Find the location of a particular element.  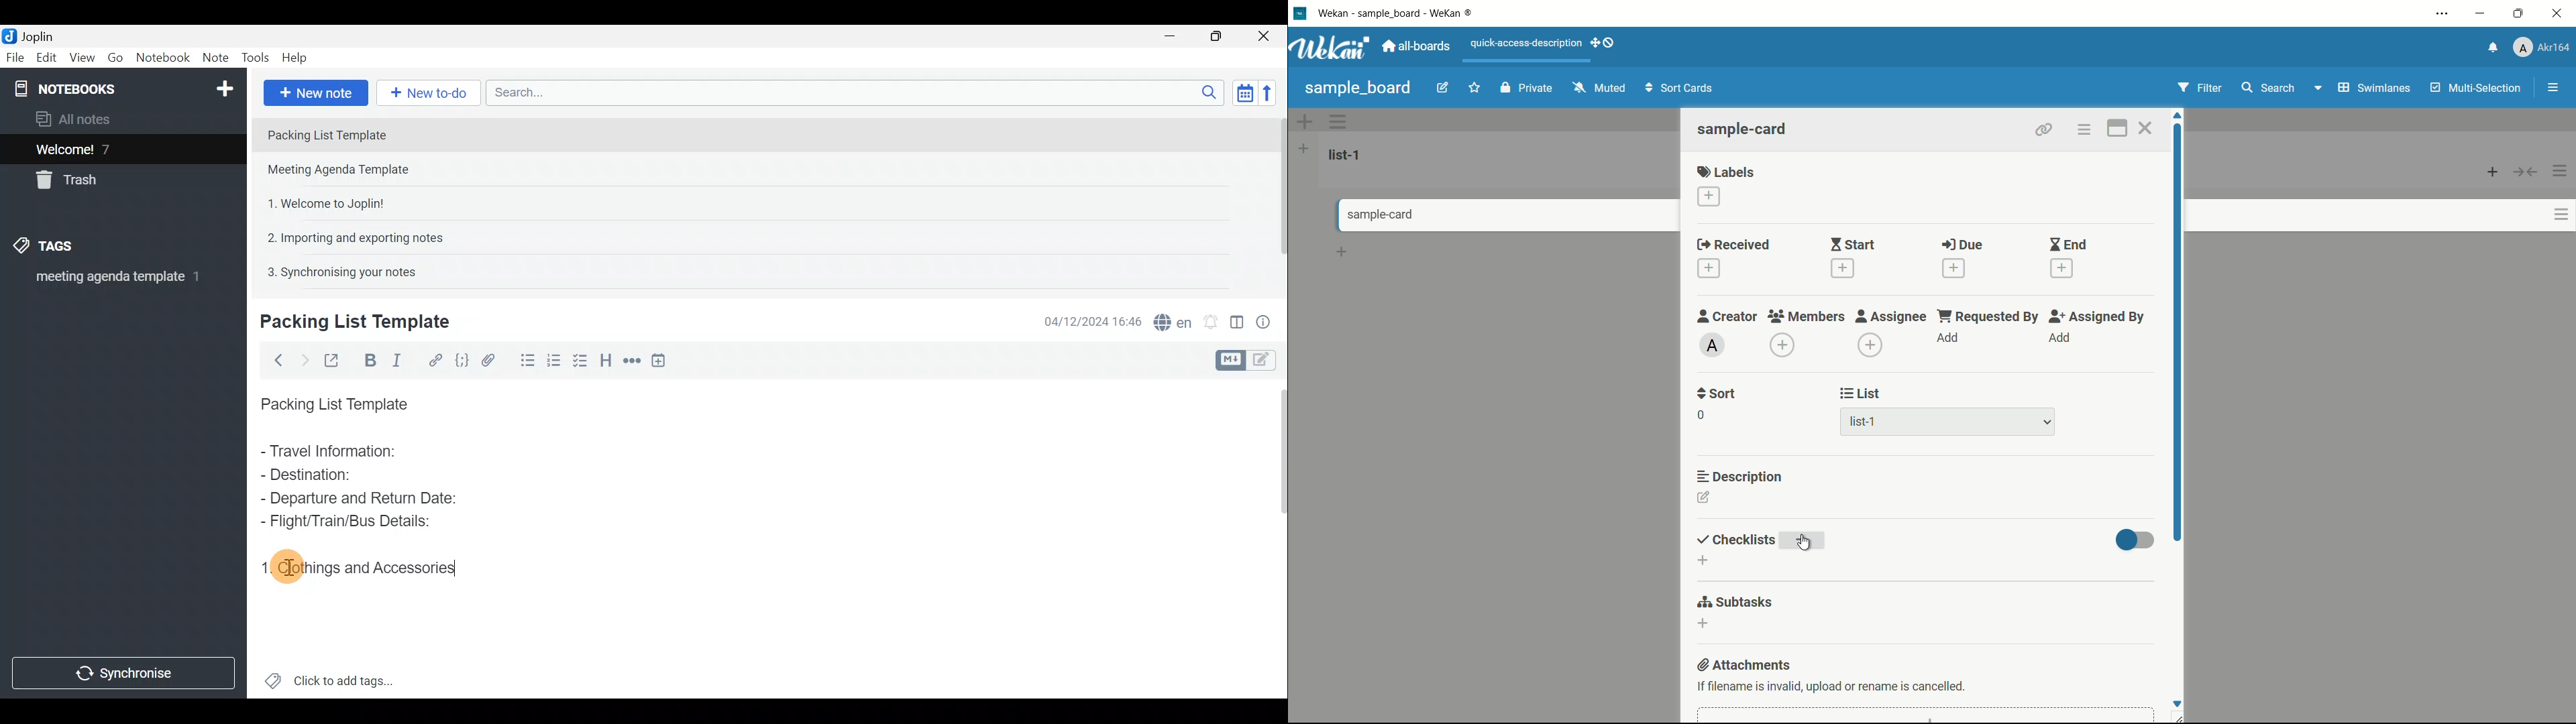

Joplin is located at coordinates (32, 36).